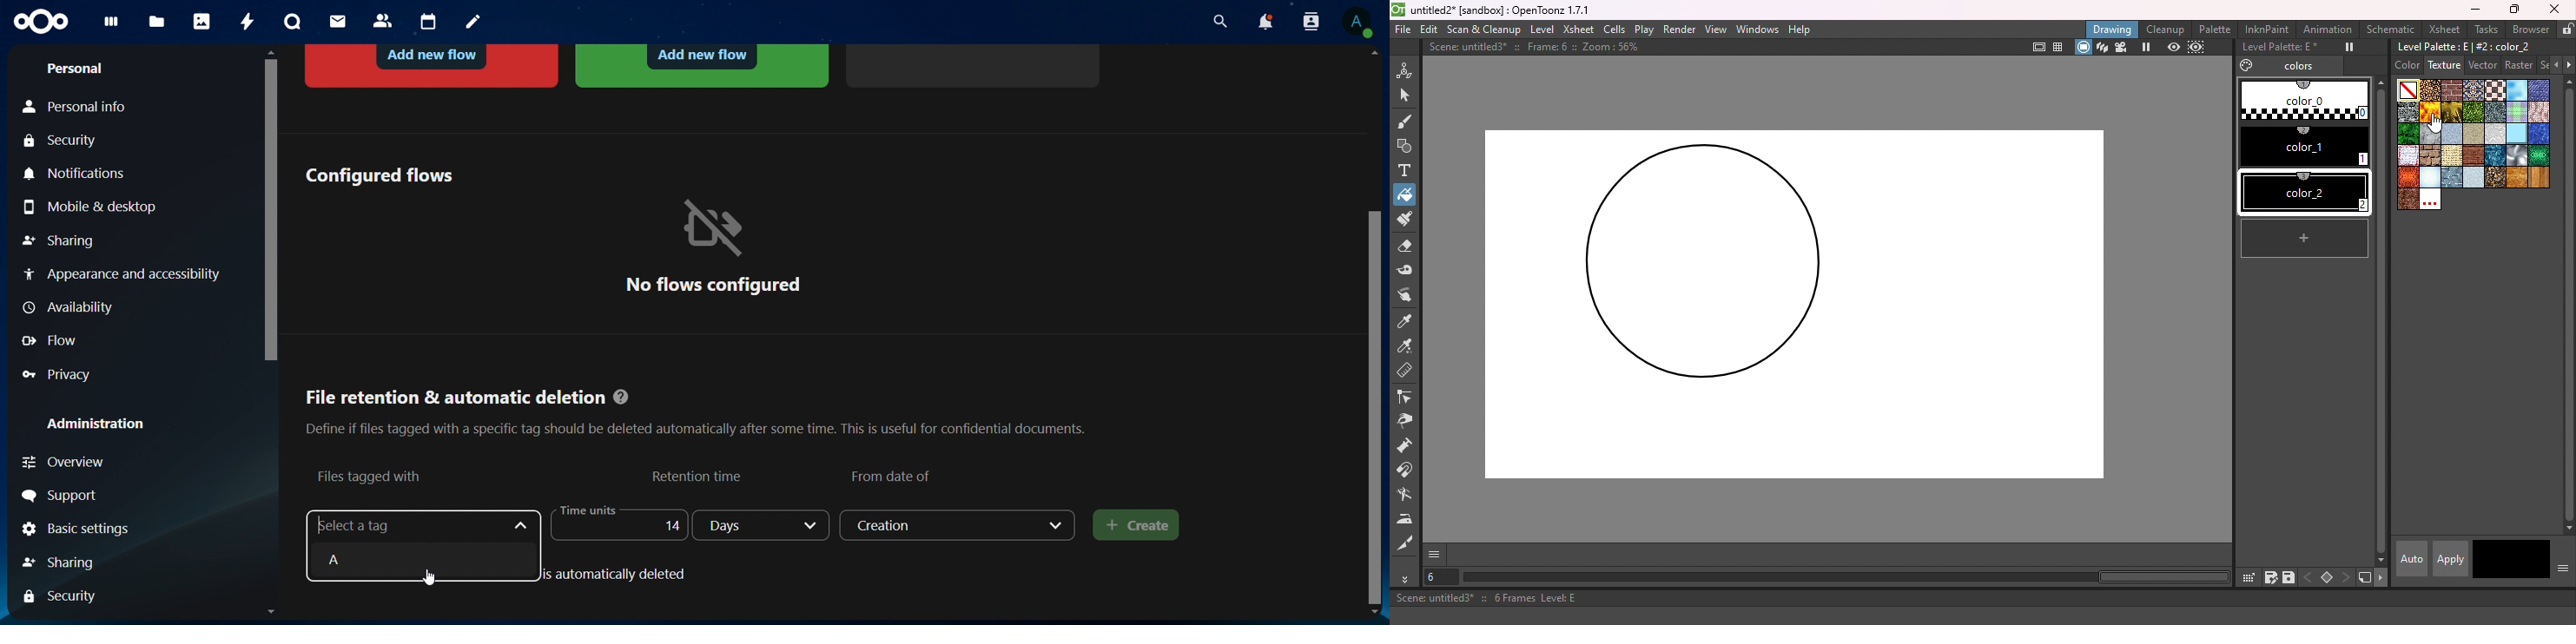 The height and width of the screenshot is (644, 2576). Describe the element at coordinates (2408, 134) in the screenshot. I see `leaves.bmp` at that location.